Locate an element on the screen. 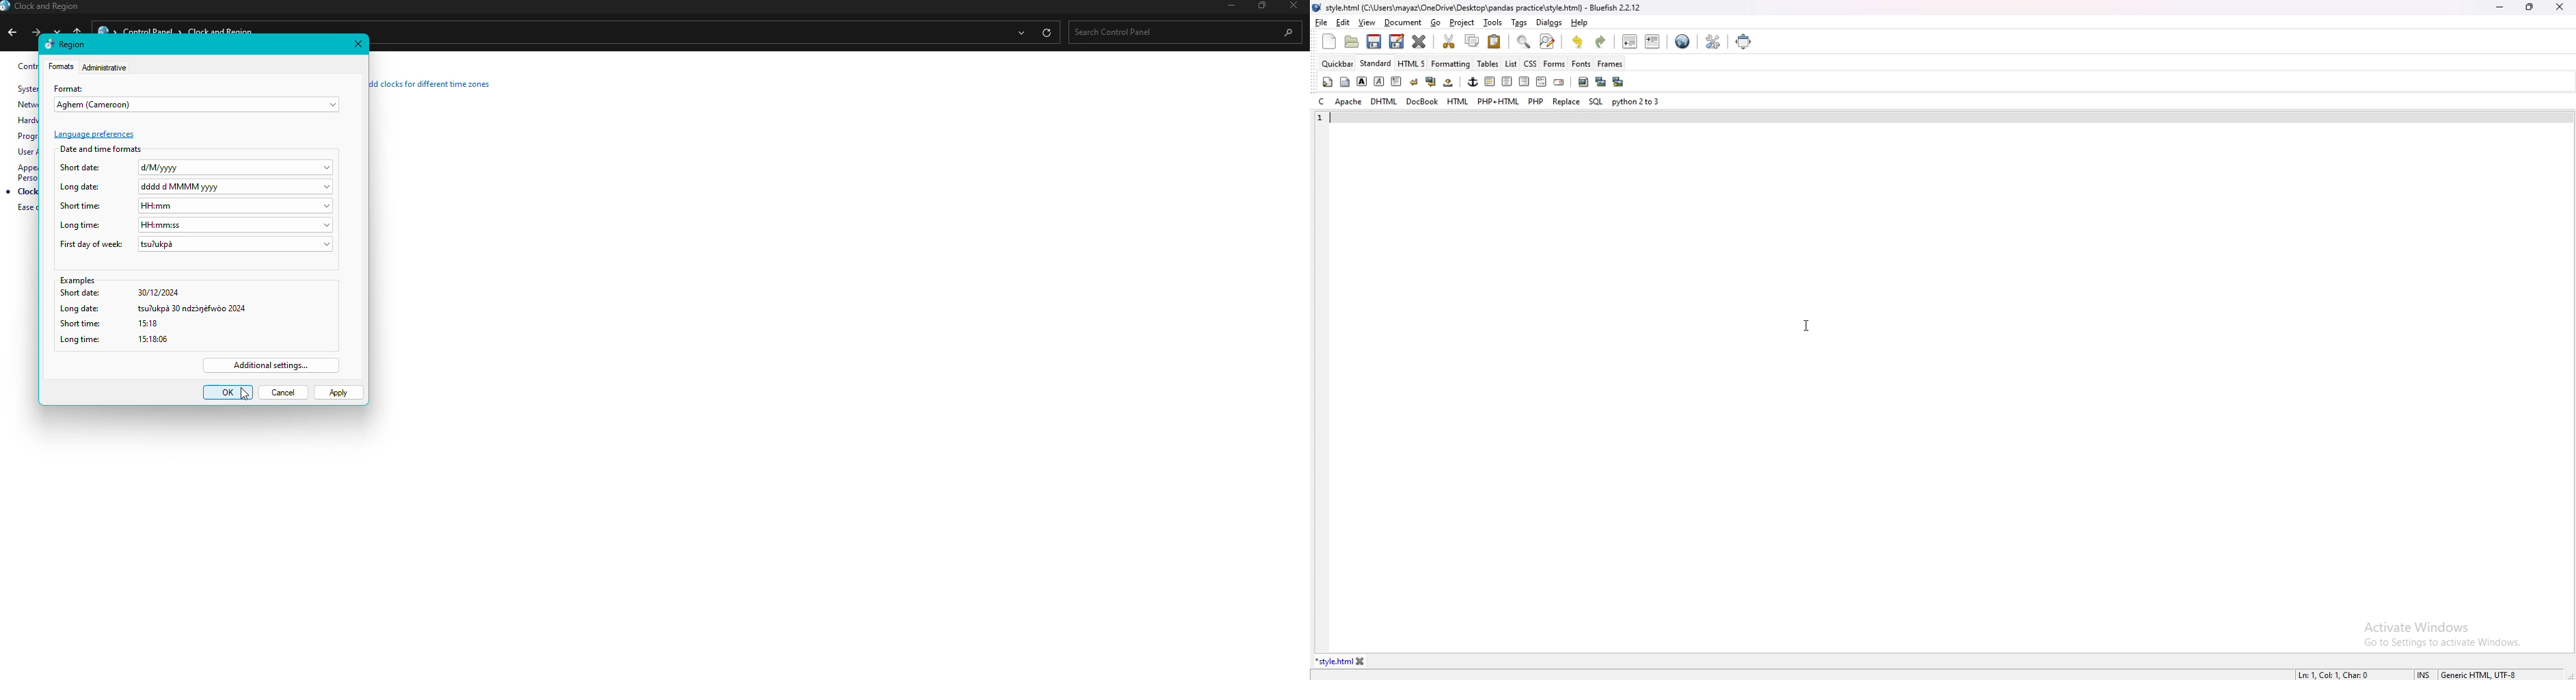 The image size is (2576, 700). Apply is located at coordinates (339, 393).